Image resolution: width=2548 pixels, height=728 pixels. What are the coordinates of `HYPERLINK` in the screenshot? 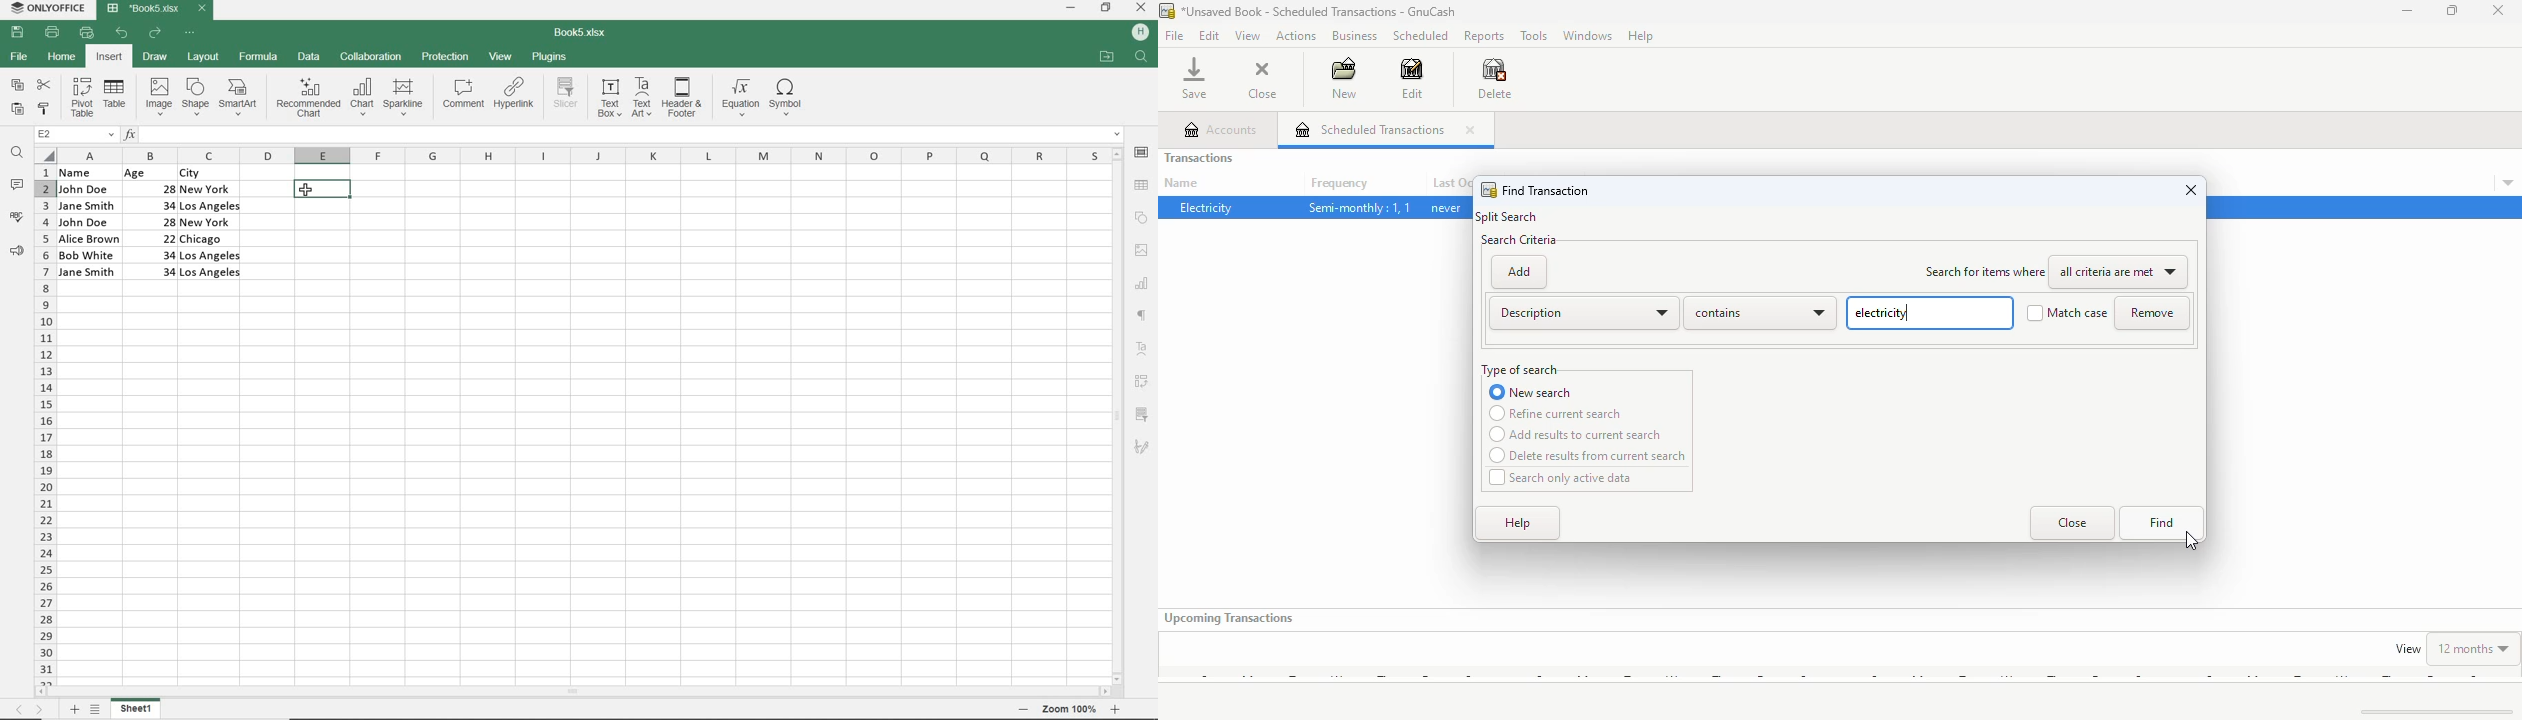 It's located at (515, 97).